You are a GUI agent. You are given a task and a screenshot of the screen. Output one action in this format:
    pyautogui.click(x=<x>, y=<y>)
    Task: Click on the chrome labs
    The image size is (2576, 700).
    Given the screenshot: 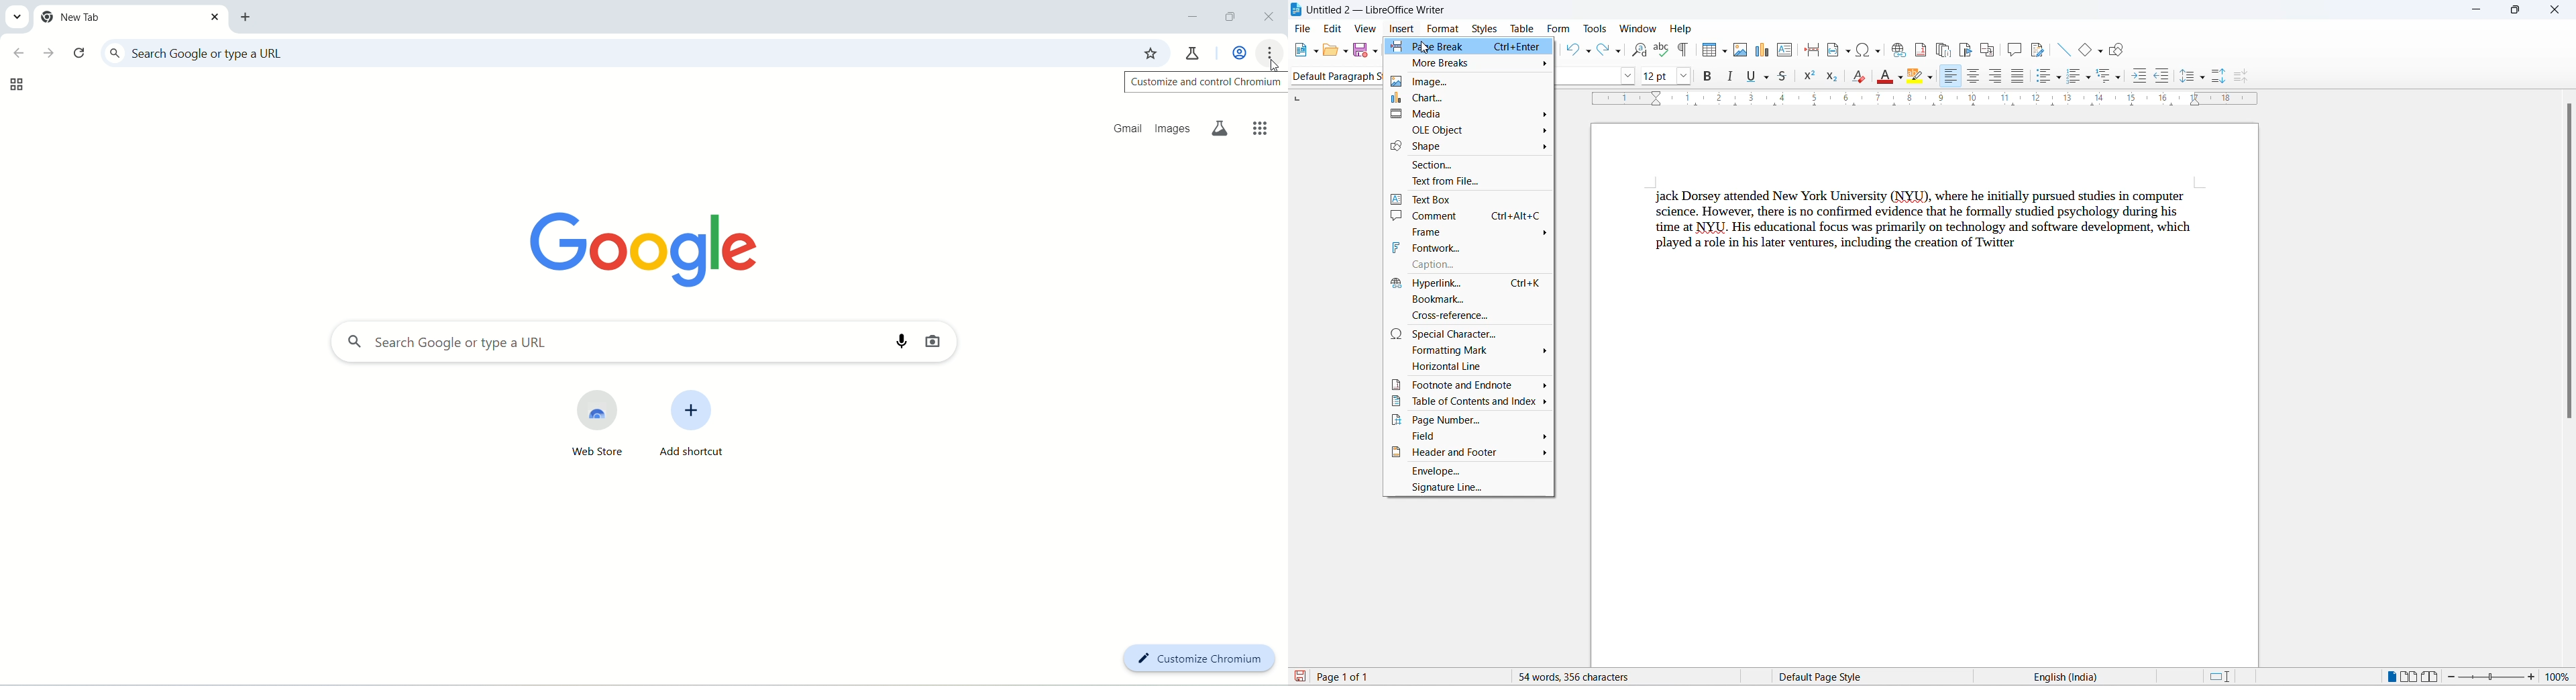 What is the action you would take?
    pyautogui.click(x=1195, y=51)
    